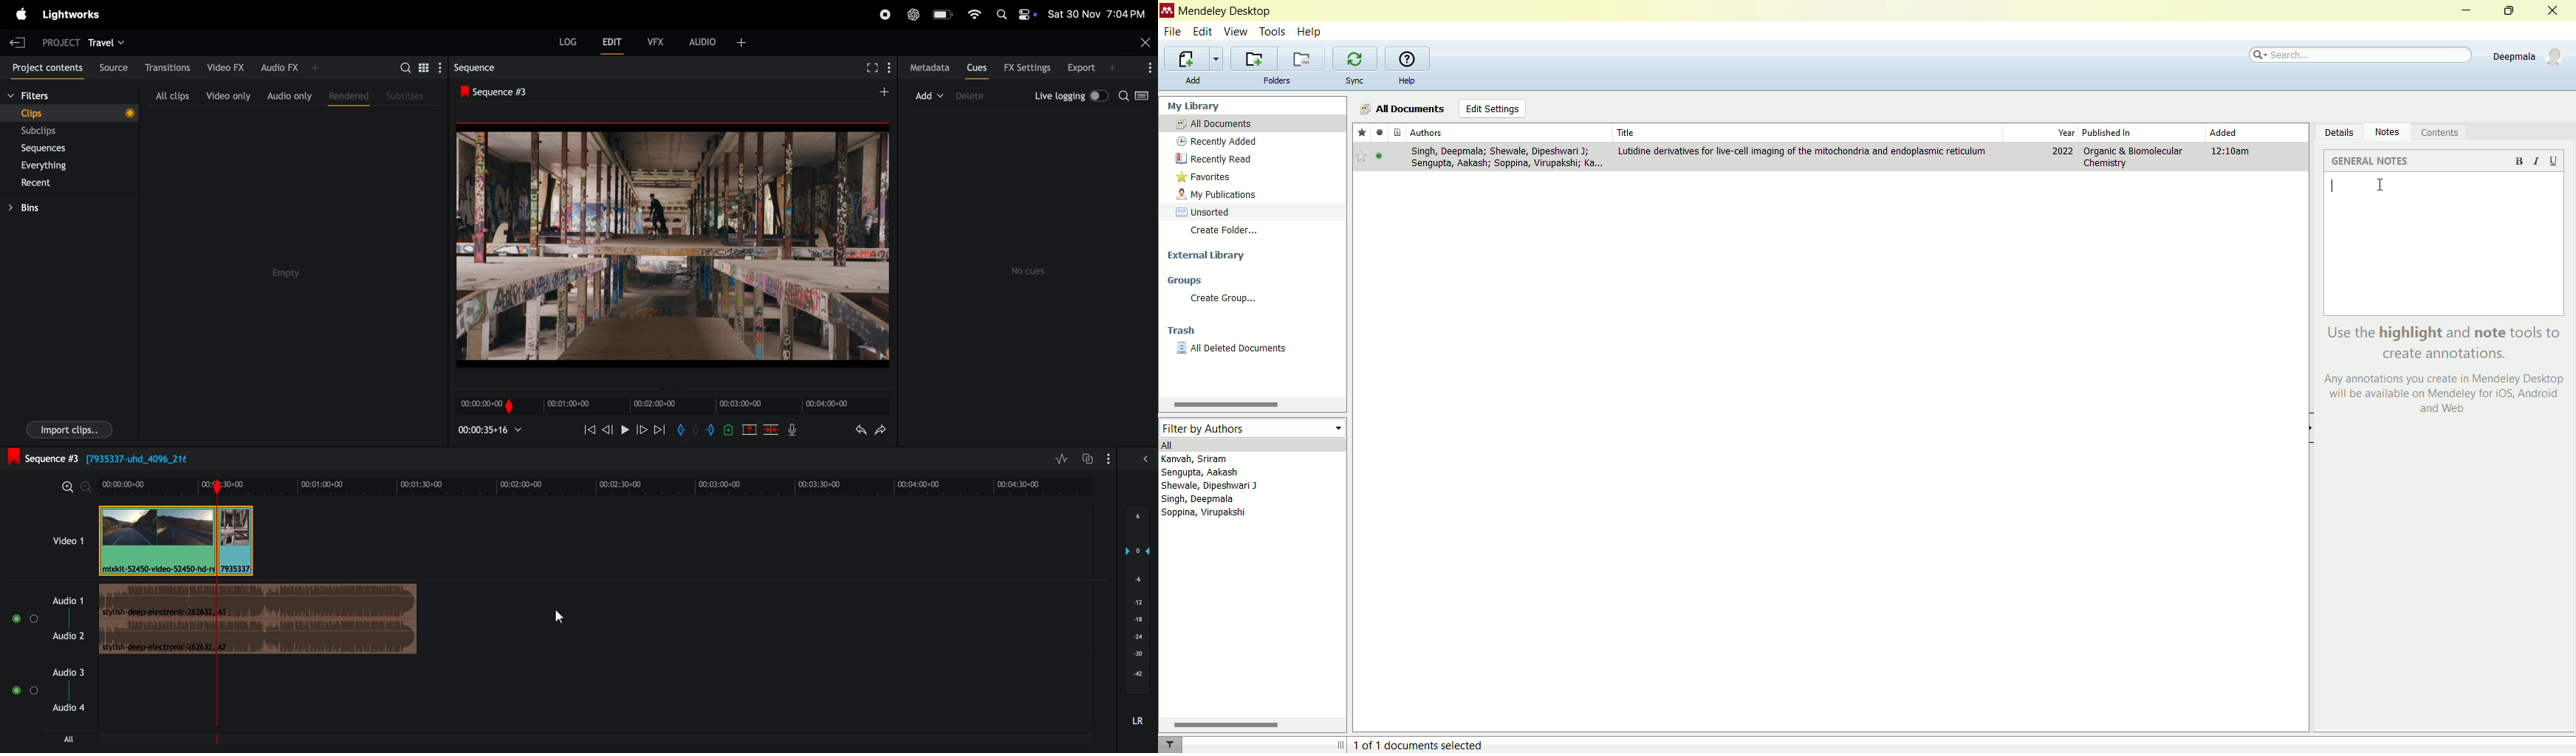 The height and width of the screenshot is (756, 2576). Describe the element at coordinates (1028, 68) in the screenshot. I see `fx settings` at that location.